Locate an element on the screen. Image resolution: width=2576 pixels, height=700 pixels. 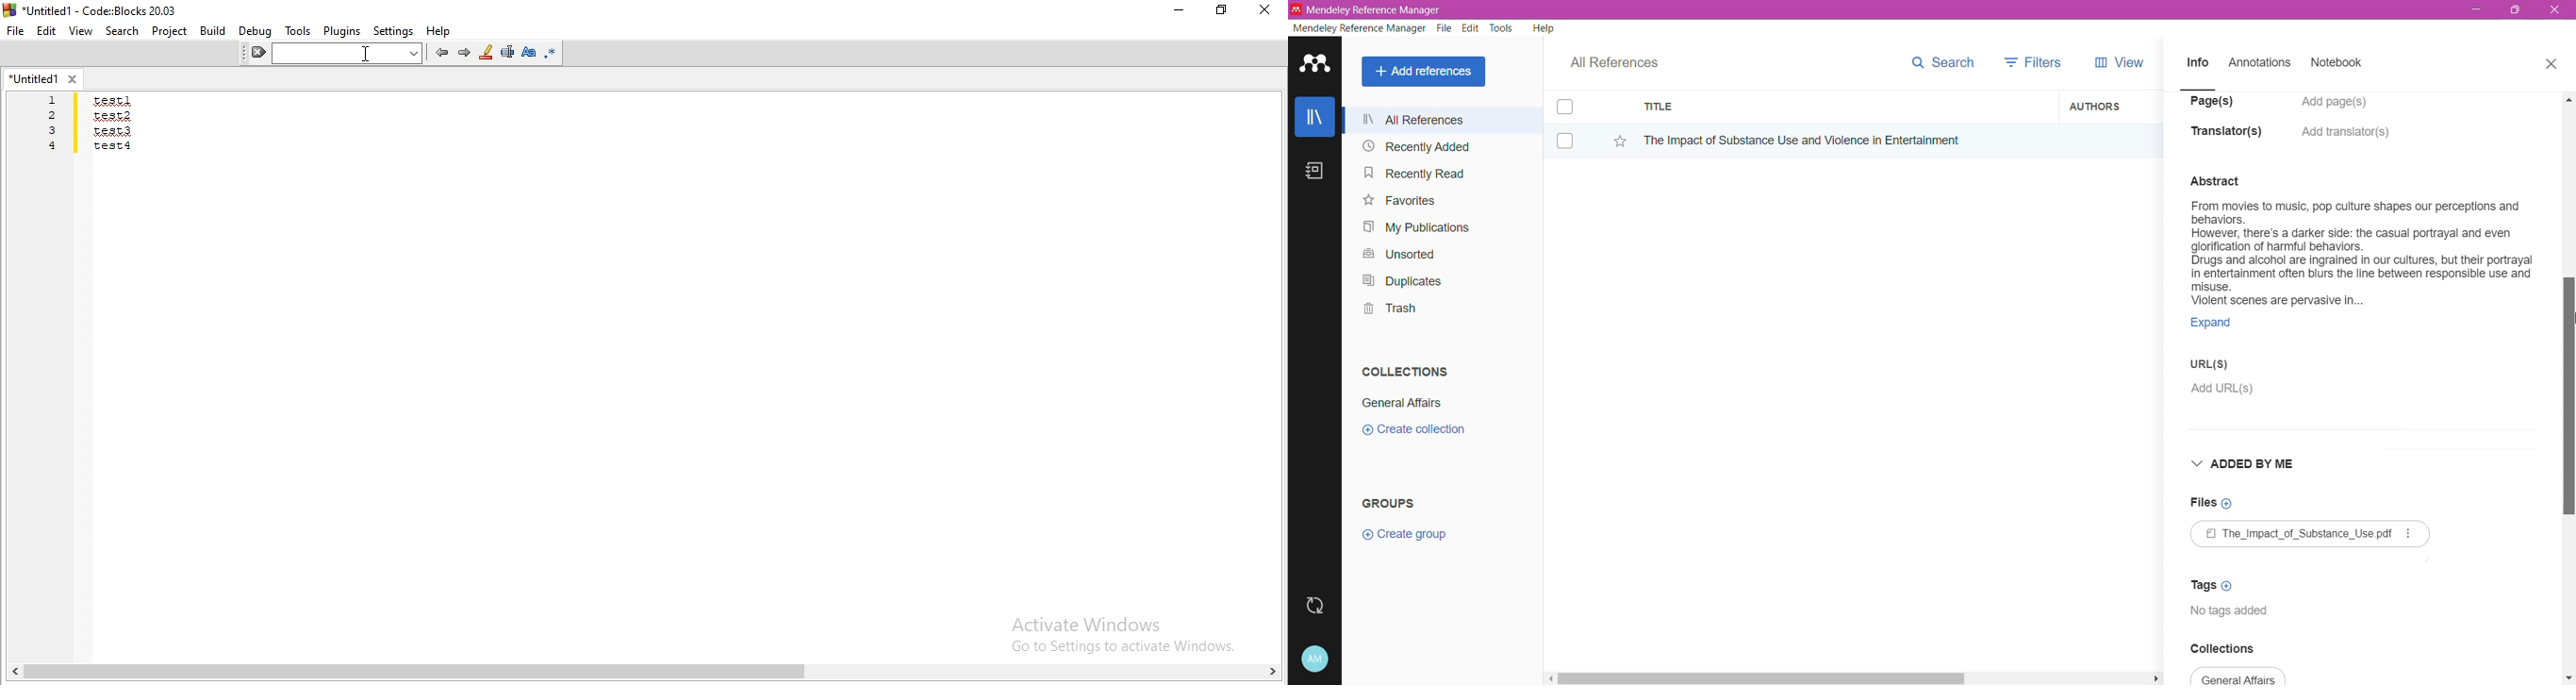
cursor is located at coordinates (2569, 348).